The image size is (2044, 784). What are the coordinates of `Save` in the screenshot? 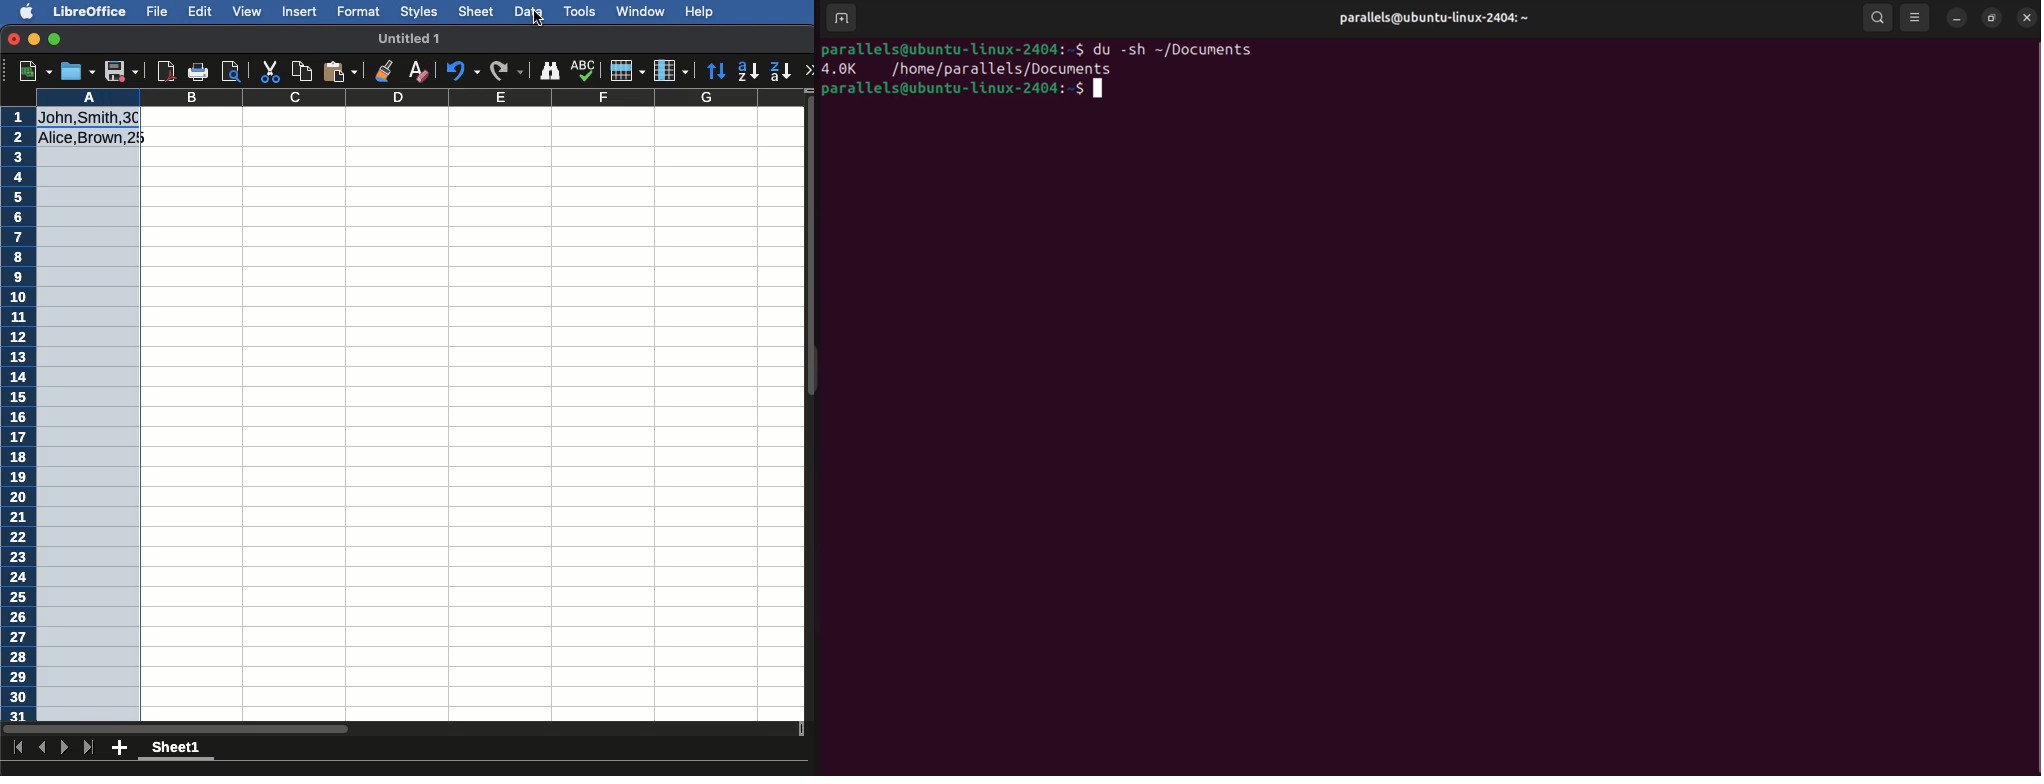 It's located at (122, 69).